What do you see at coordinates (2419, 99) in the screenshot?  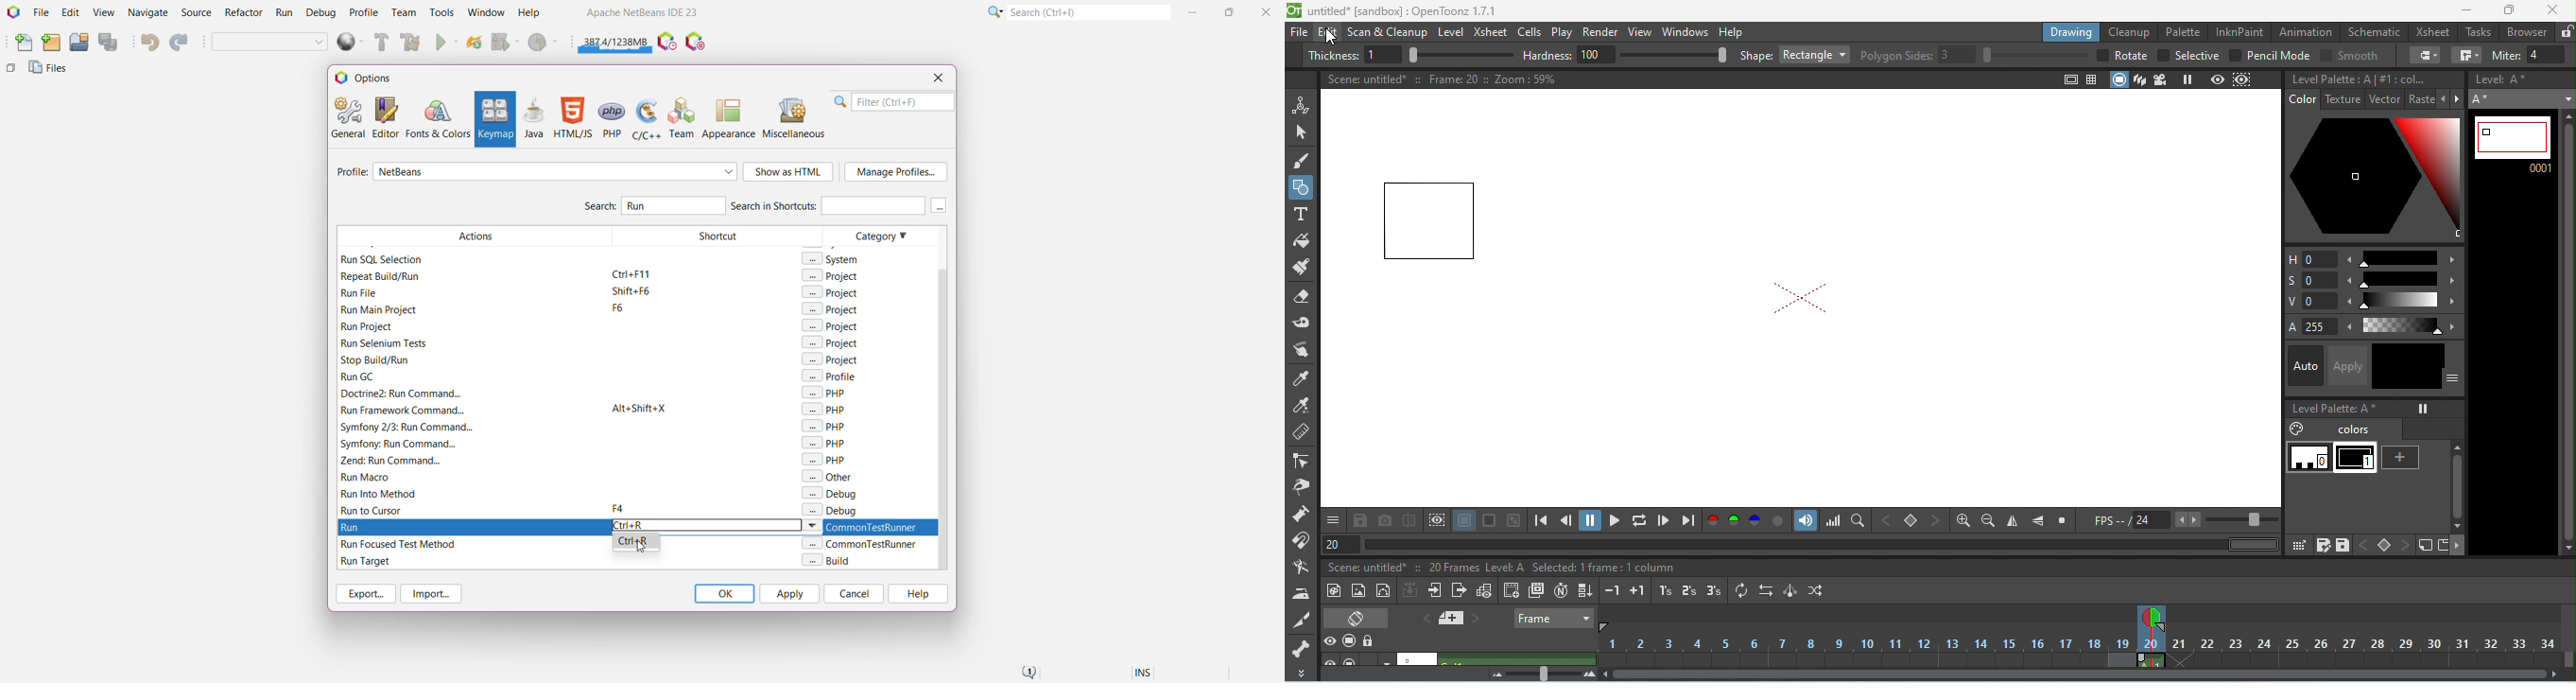 I see `raster` at bounding box center [2419, 99].